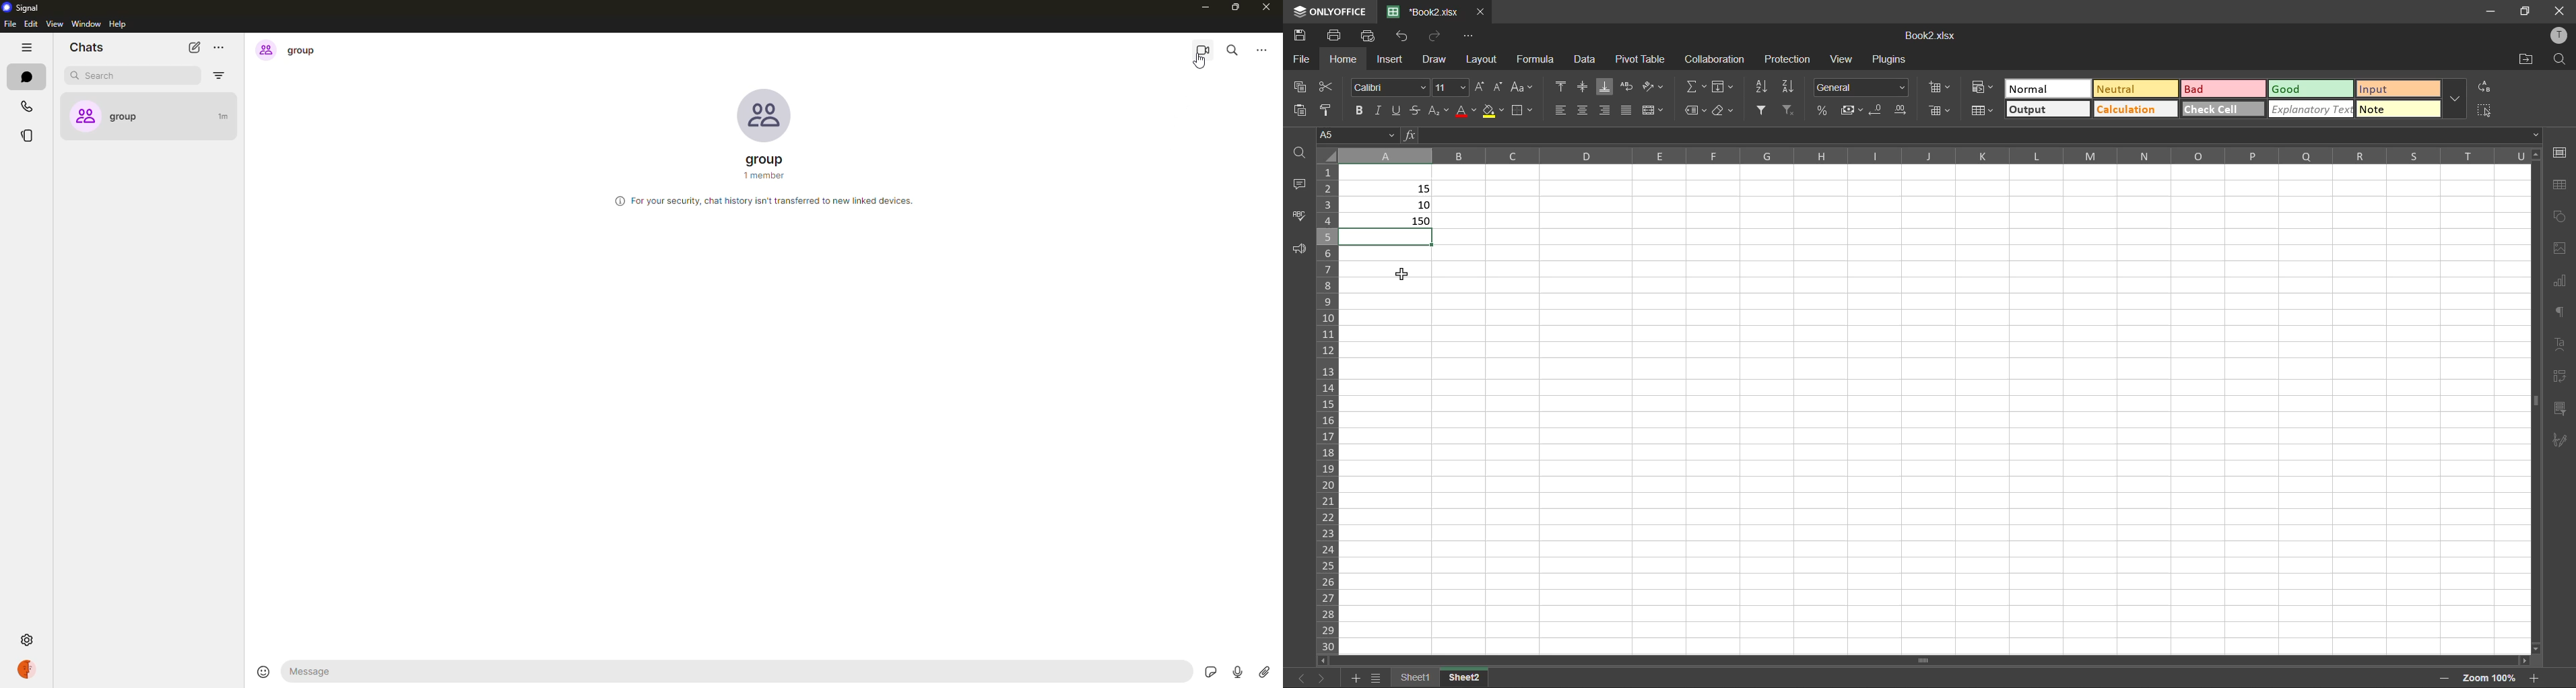  I want to click on insert cells, so click(1936, 89).